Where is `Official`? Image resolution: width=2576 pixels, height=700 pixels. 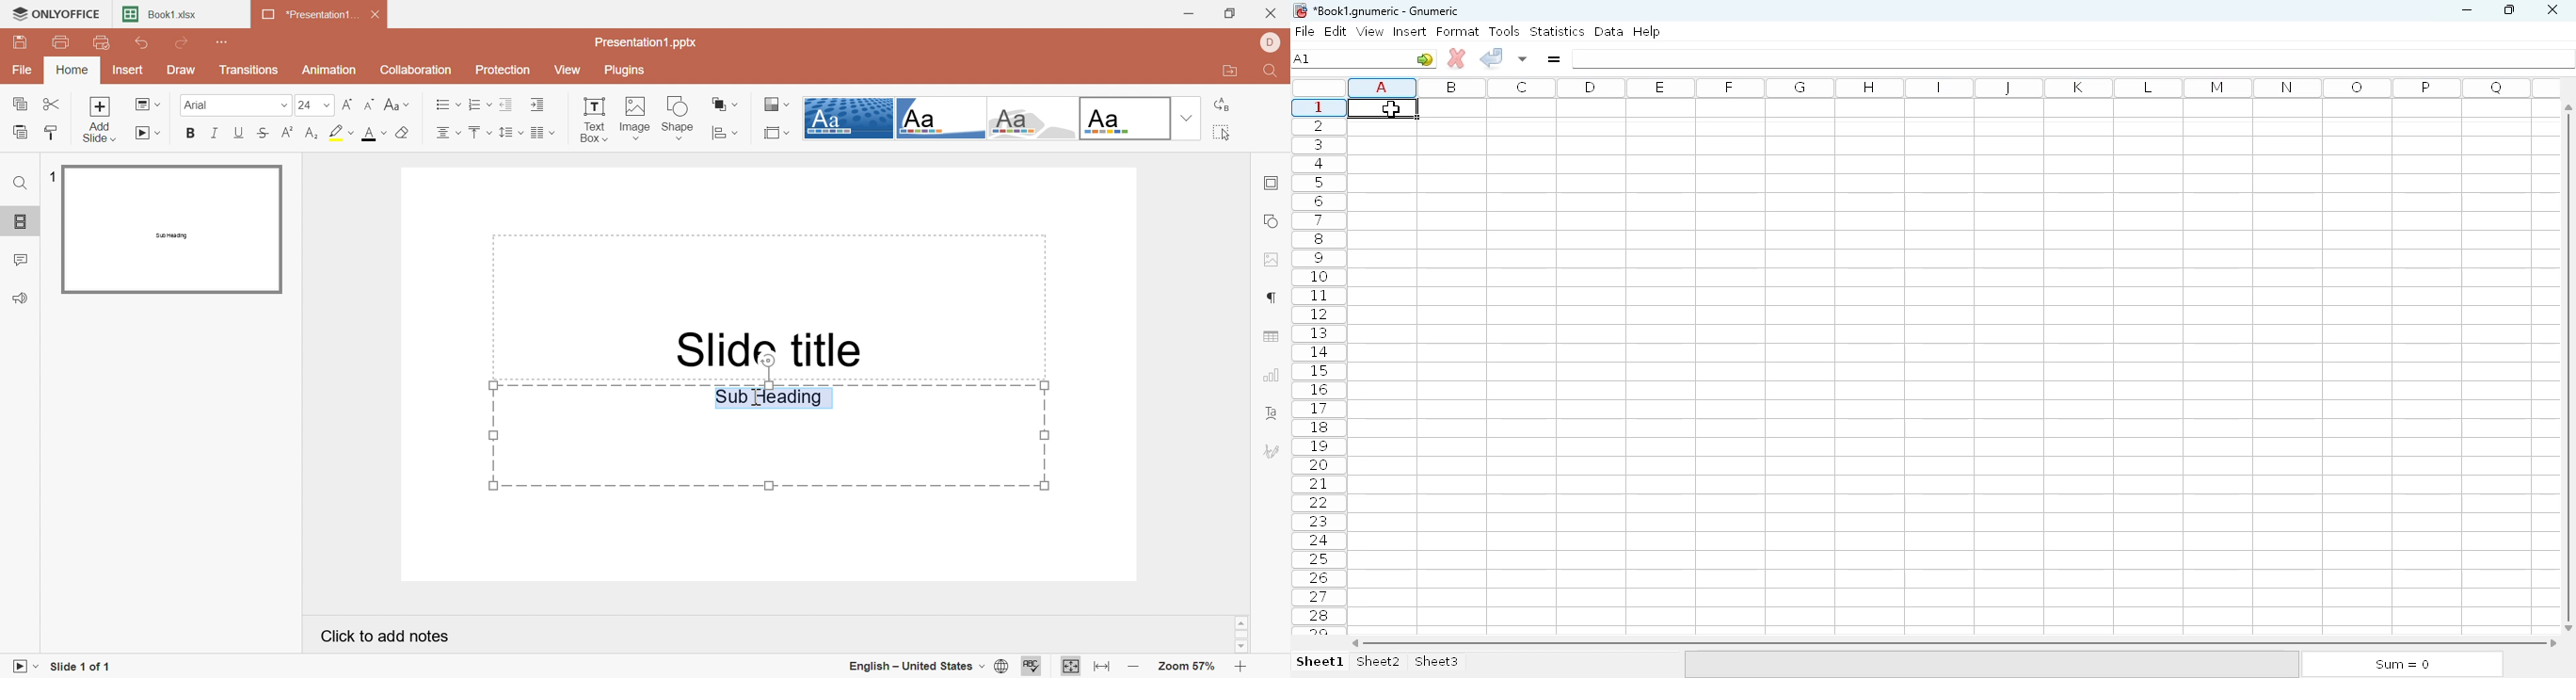
Official is located at coordinates (1125, 117).